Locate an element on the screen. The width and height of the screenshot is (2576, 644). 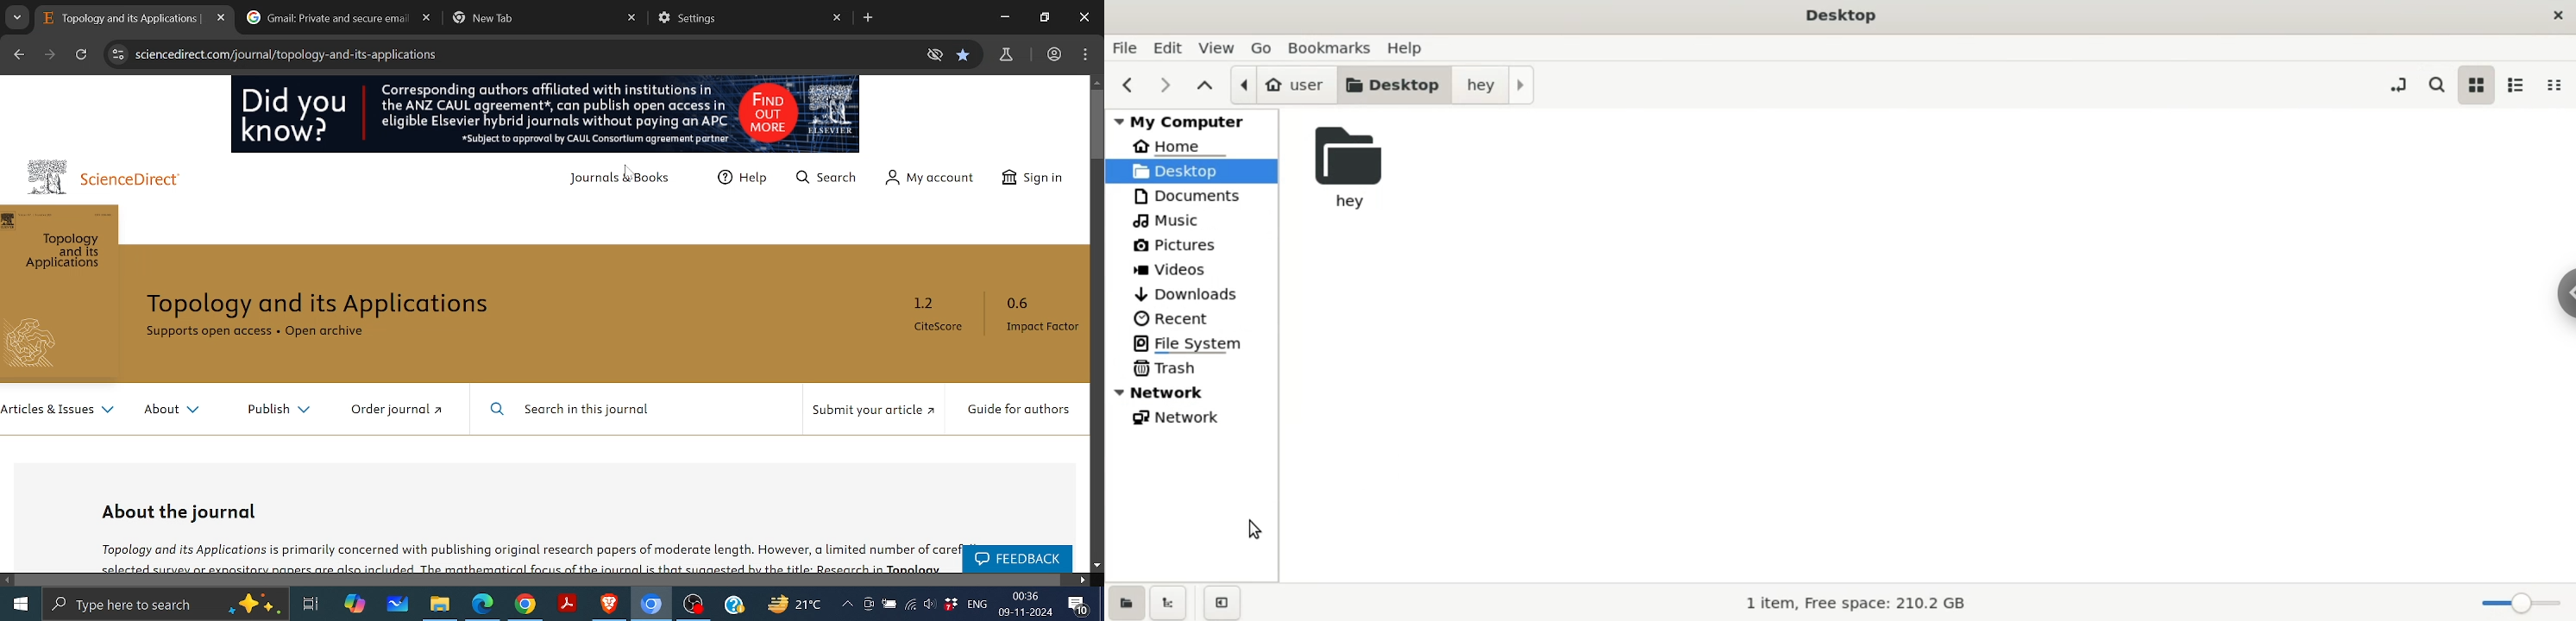
trash is located at coordinates (1195, 370).